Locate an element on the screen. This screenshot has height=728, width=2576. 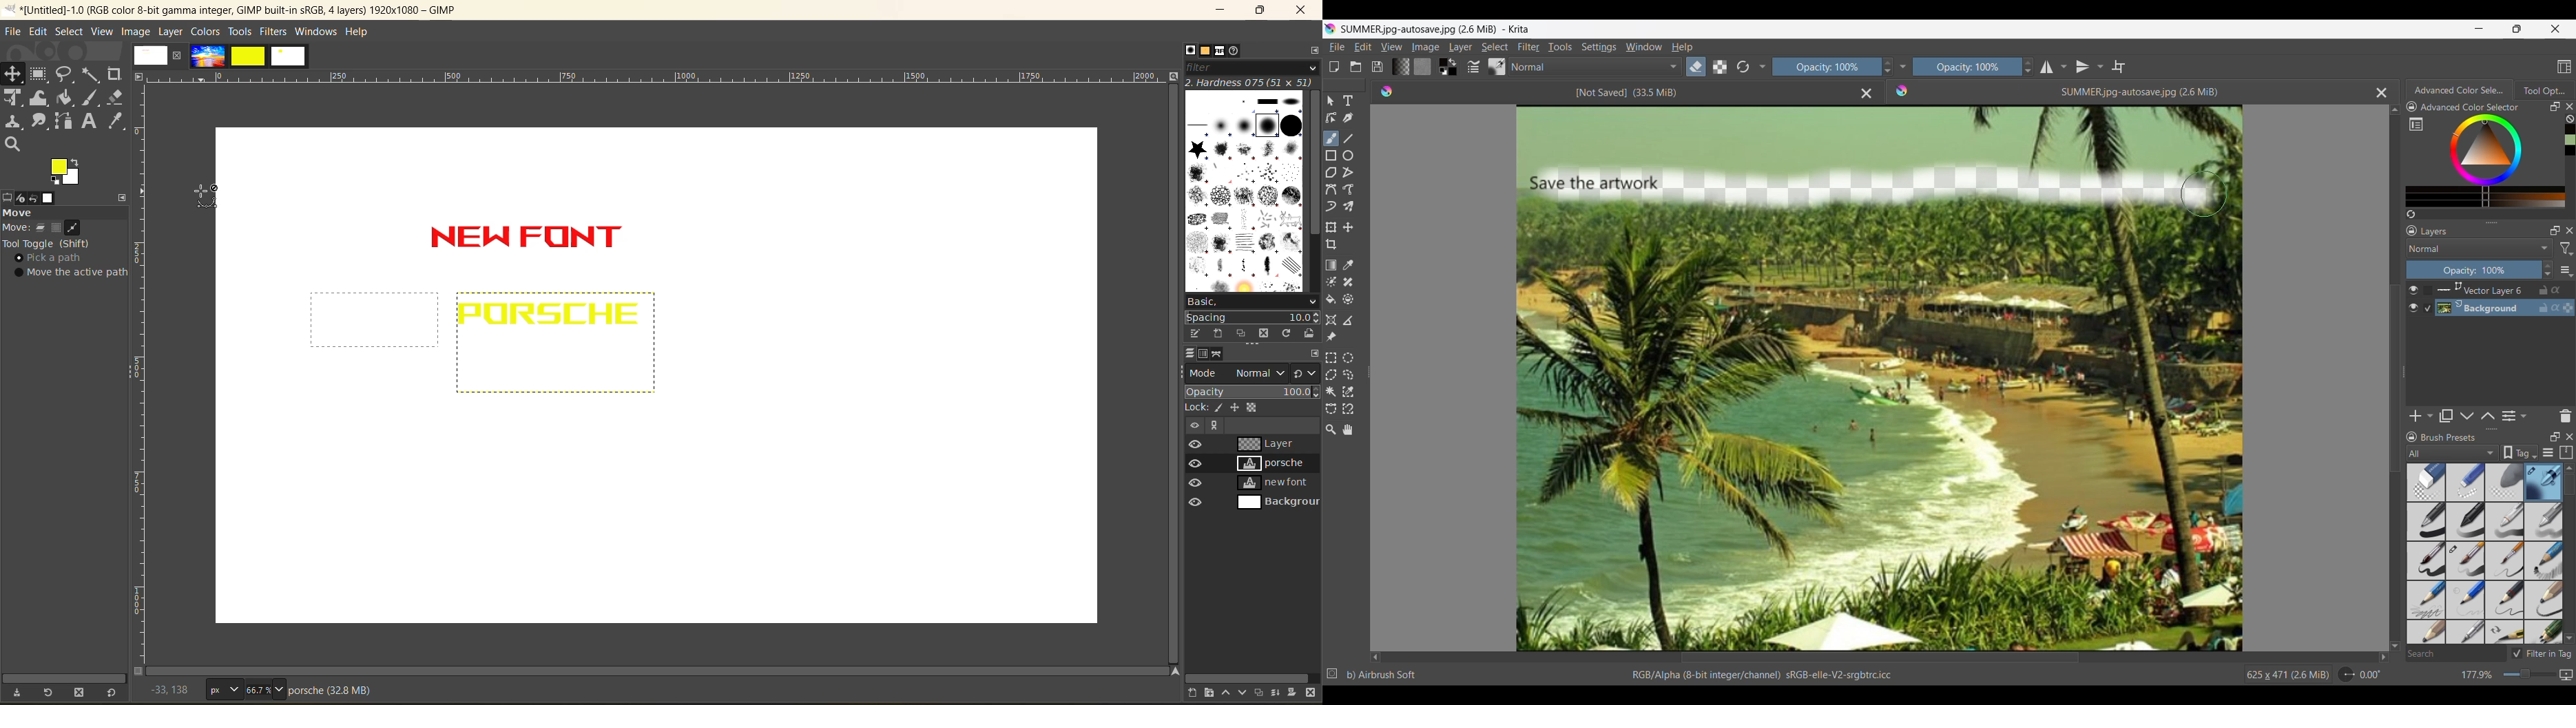
Window is located at coordinates (1644, 47).